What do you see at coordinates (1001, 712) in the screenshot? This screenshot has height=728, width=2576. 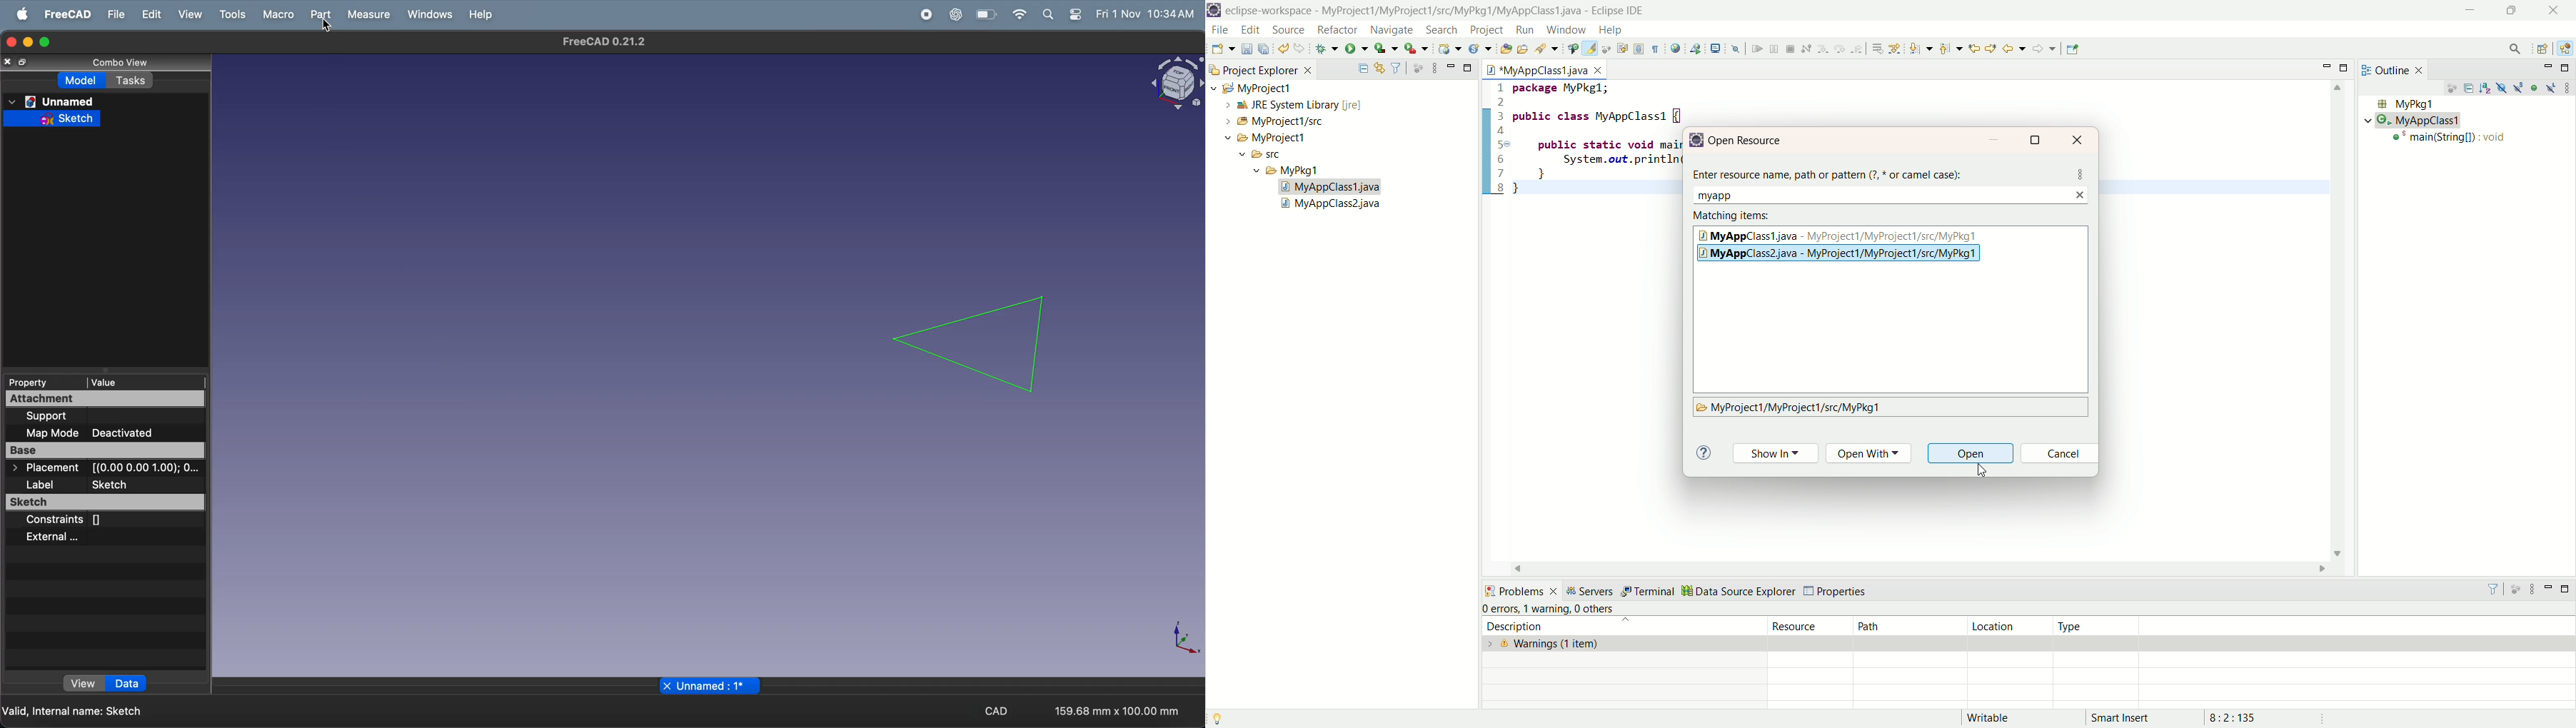 I see `cad` at bounding box center [1001, 712].